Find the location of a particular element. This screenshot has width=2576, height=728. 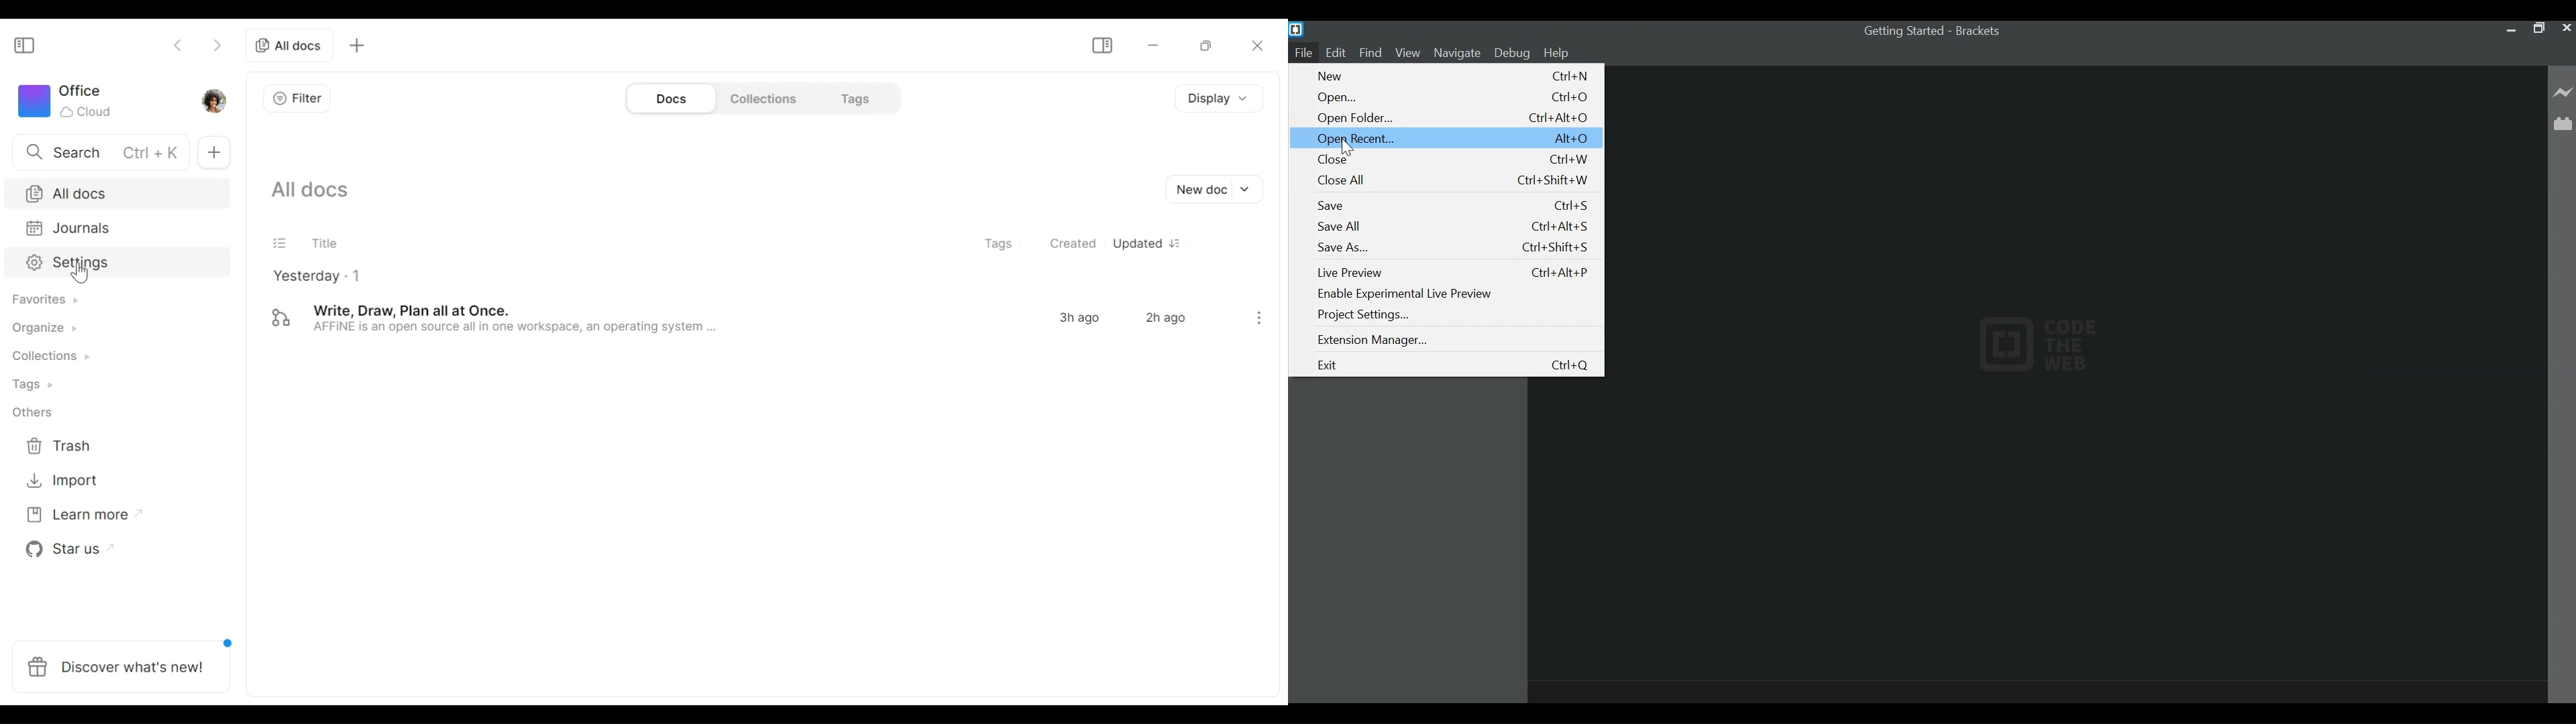

Save All is located at coordinates (1451, 226).